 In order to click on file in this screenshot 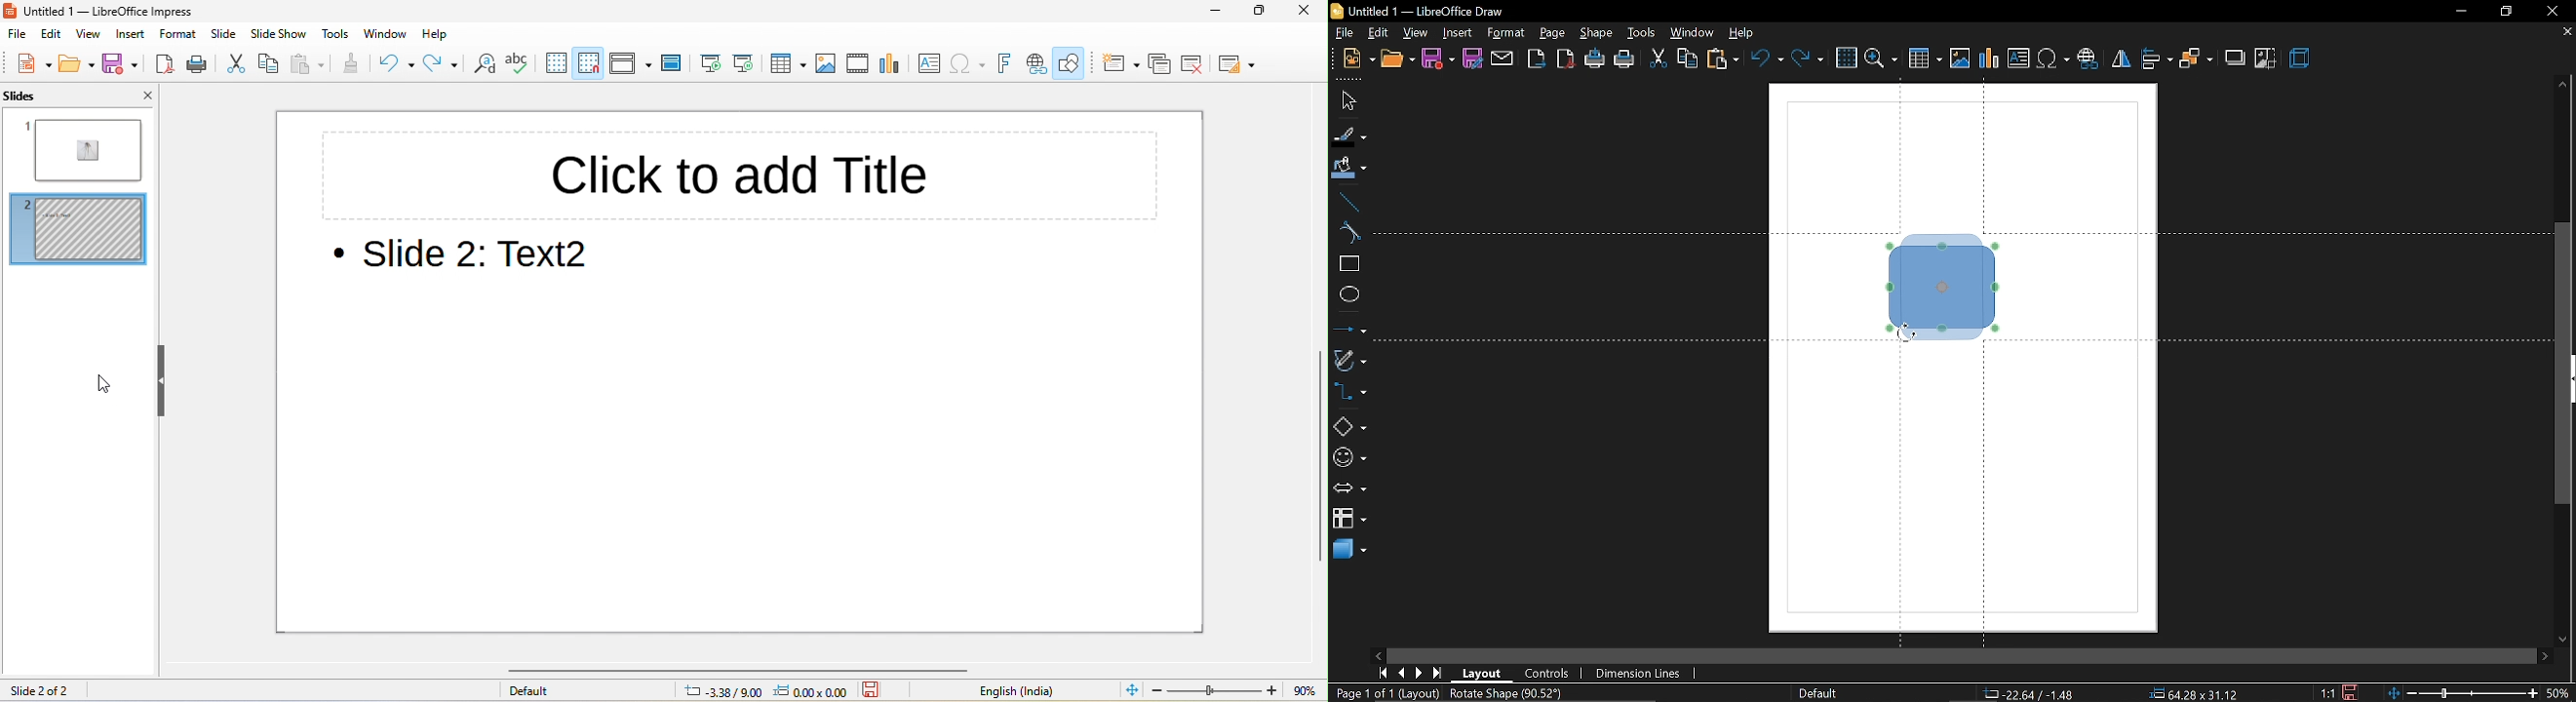, I will do `click(16, 35)`.